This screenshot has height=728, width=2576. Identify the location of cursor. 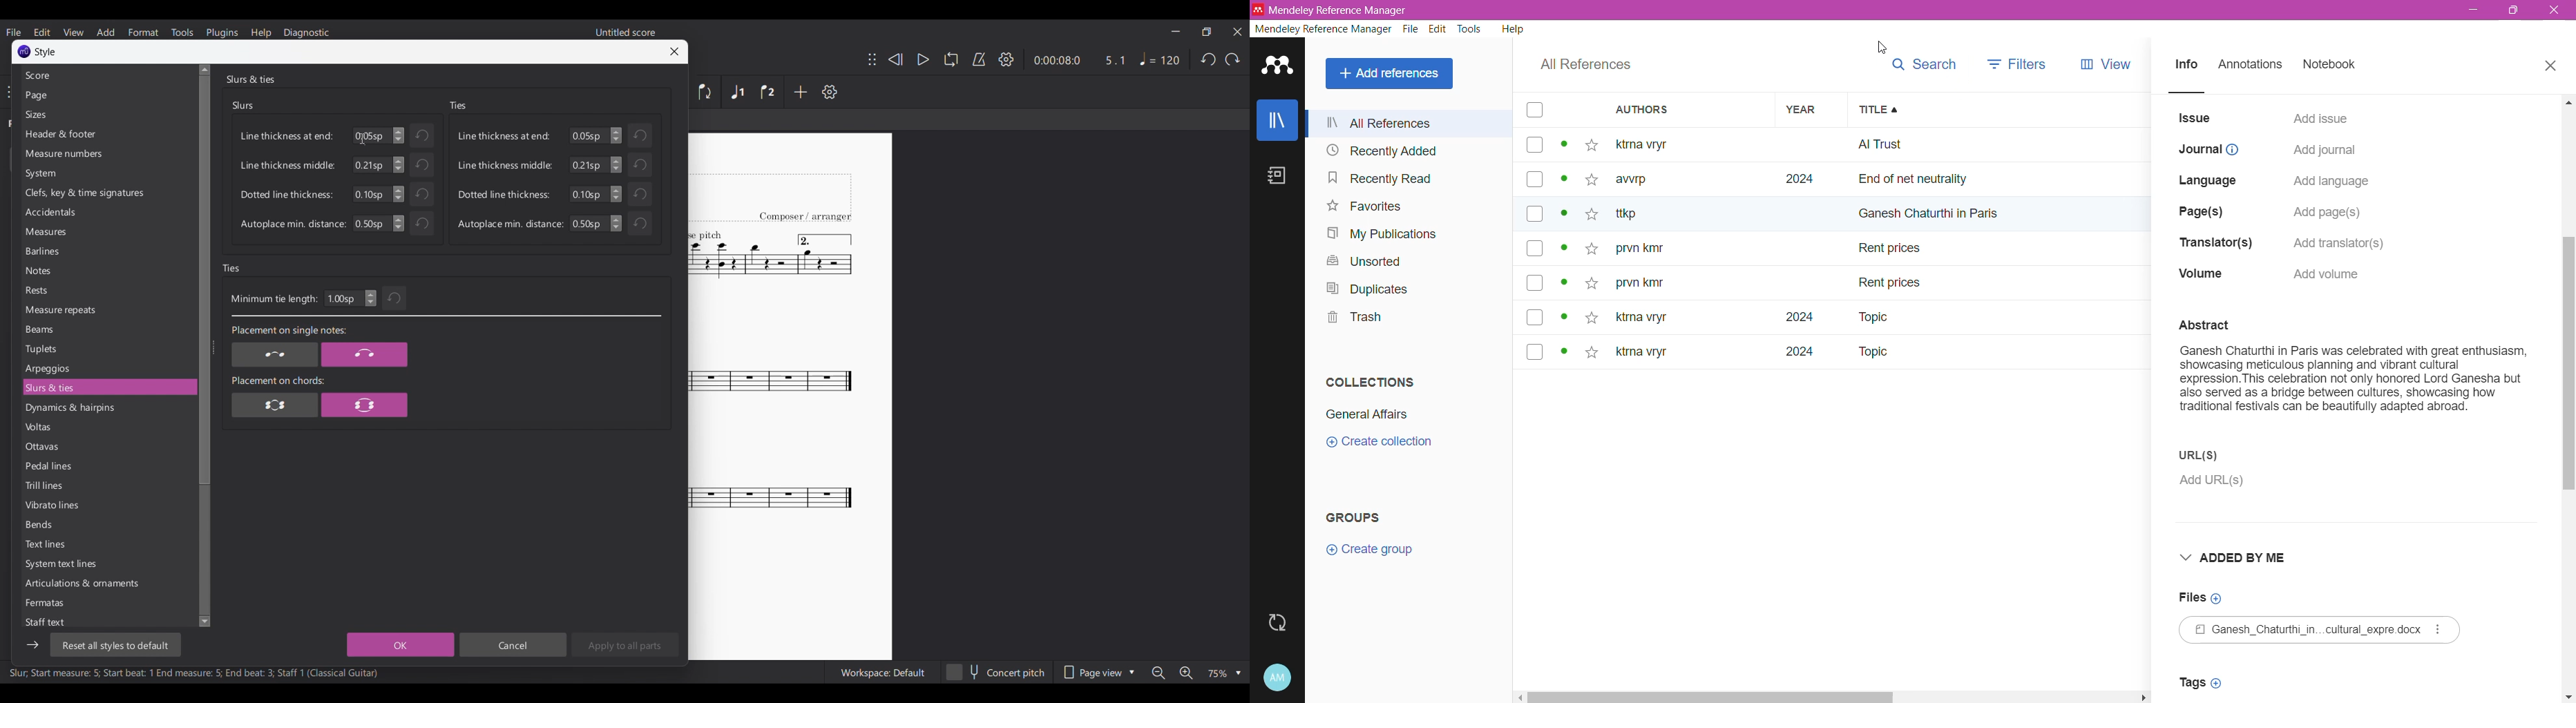
(1878, 47).